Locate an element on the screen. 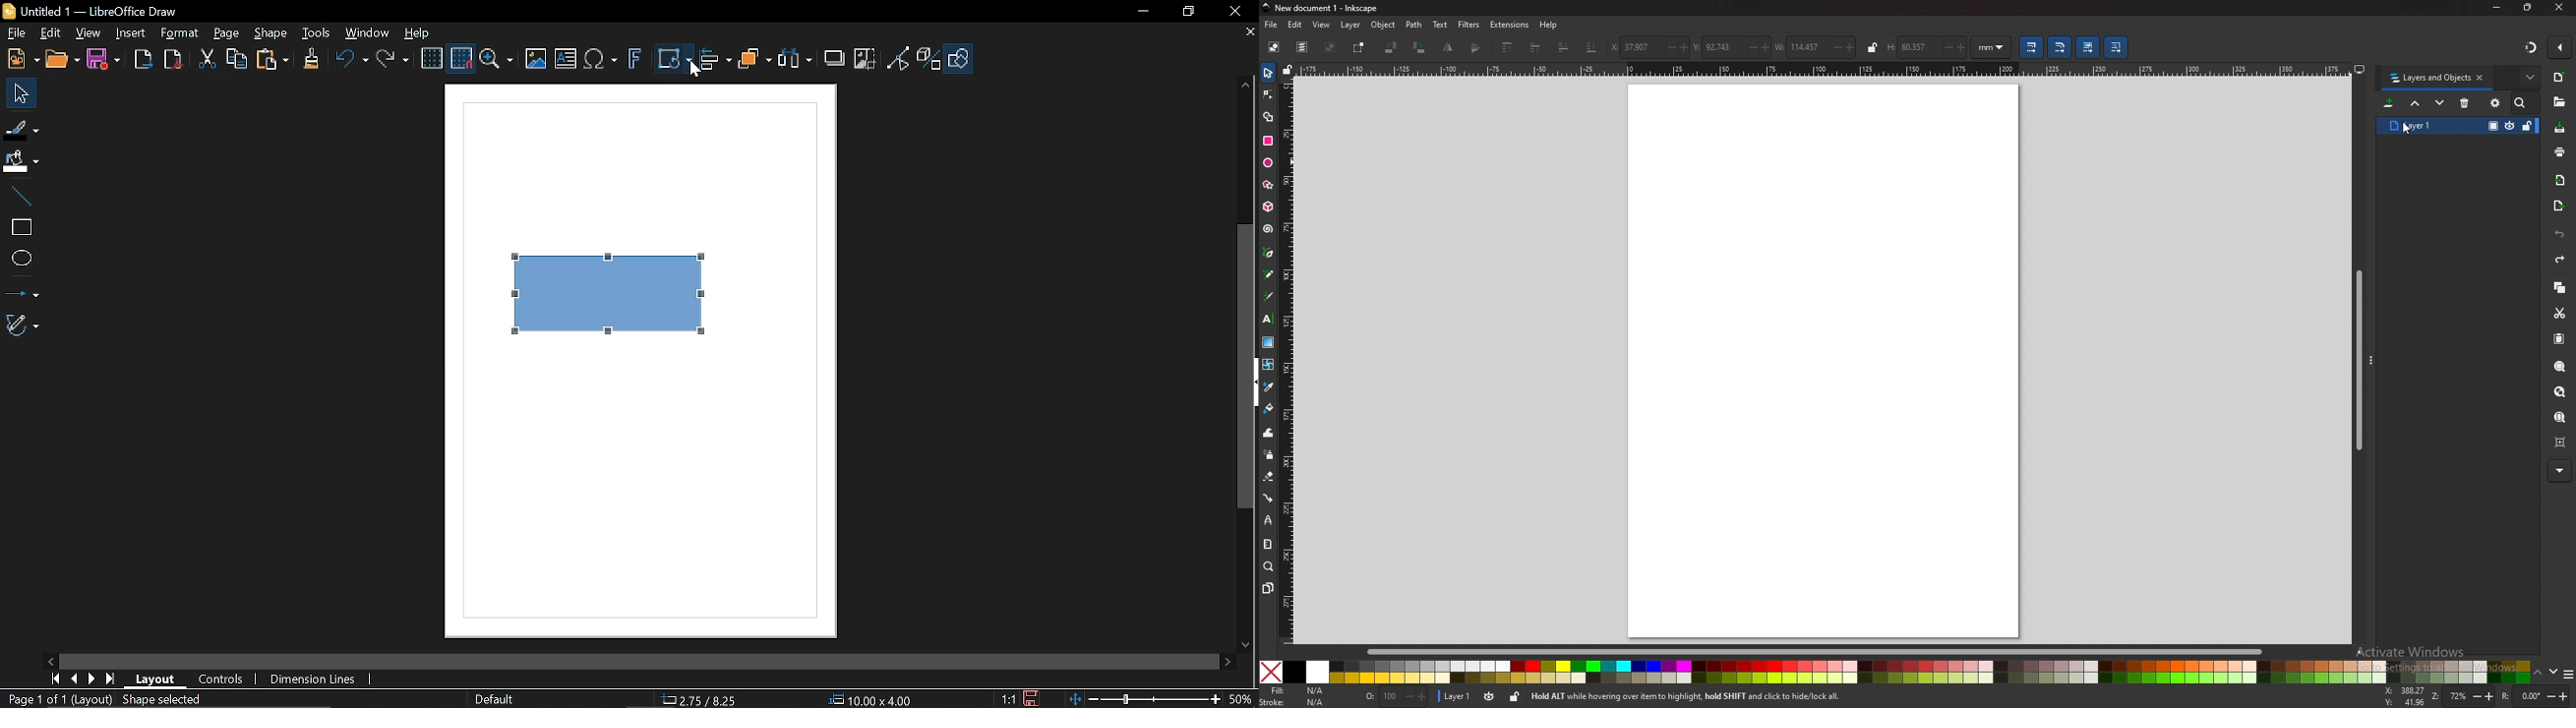  Rectangle is located at coordinates (20, 227).